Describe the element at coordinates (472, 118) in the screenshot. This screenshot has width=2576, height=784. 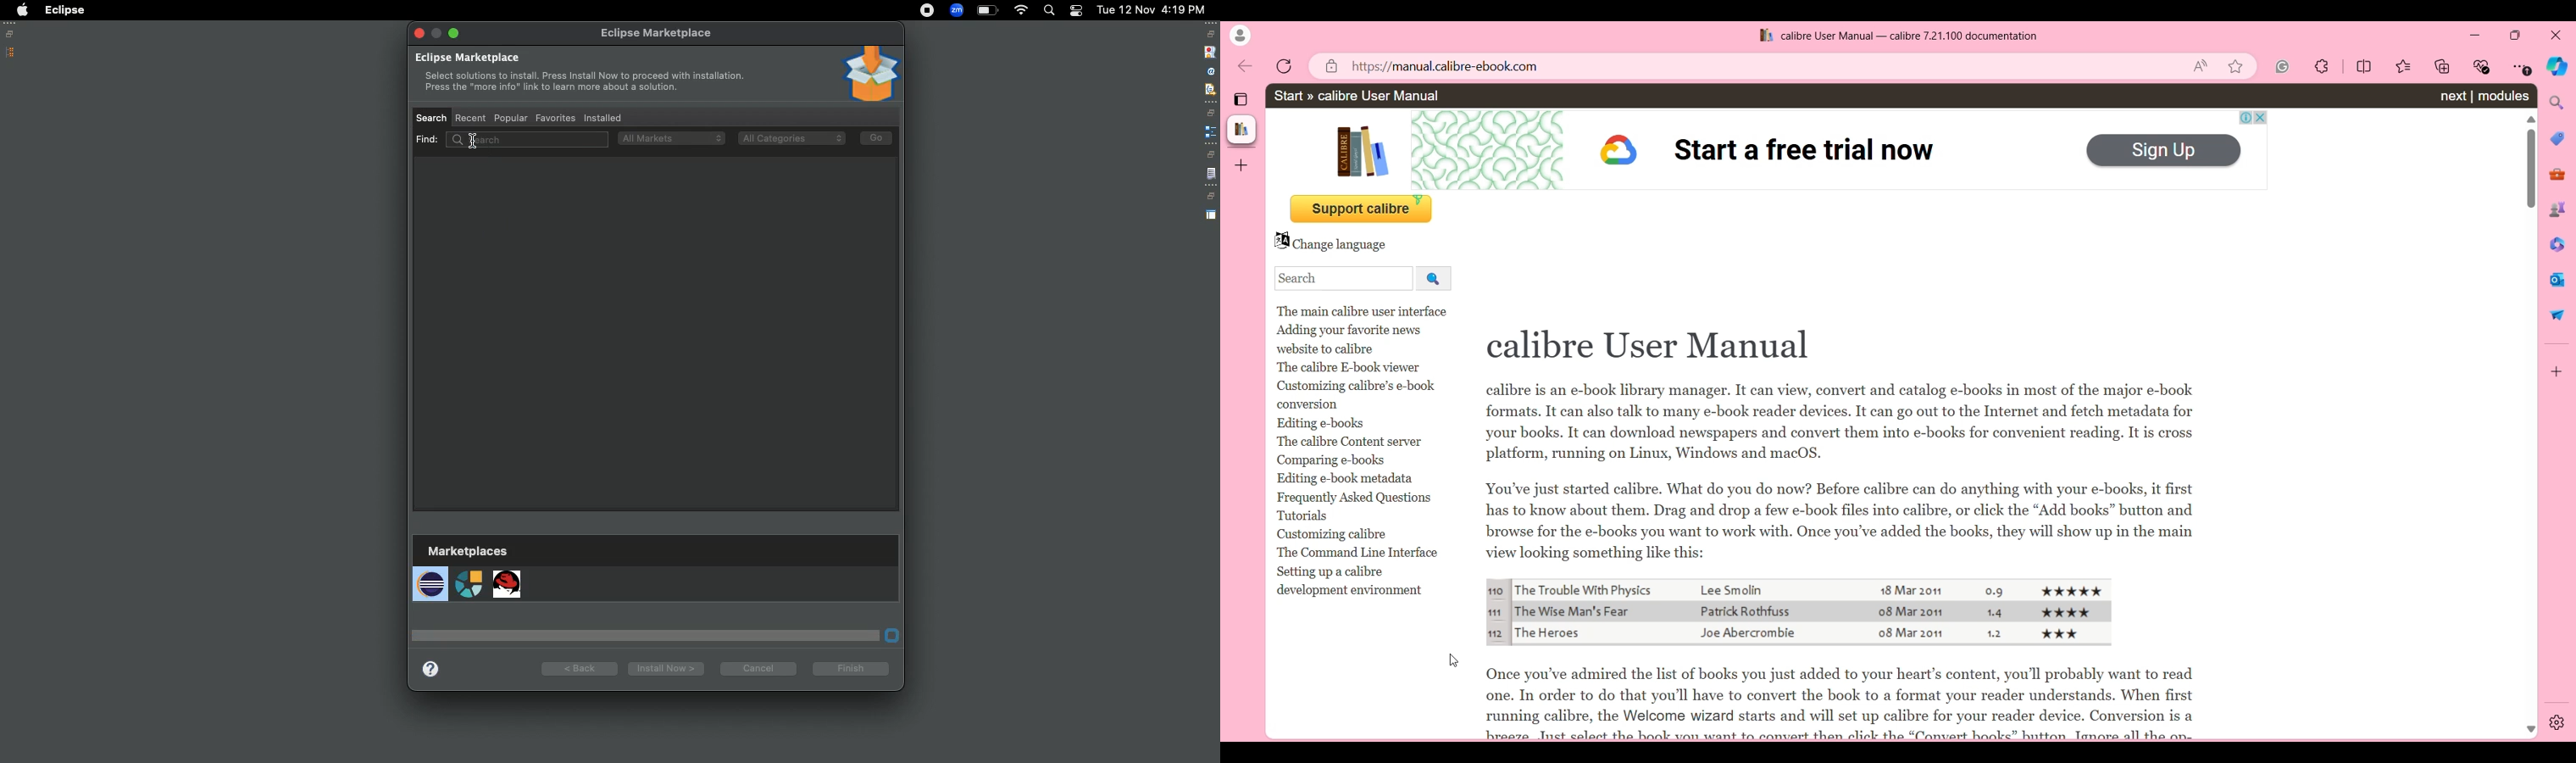
I see `Recent` at that location.